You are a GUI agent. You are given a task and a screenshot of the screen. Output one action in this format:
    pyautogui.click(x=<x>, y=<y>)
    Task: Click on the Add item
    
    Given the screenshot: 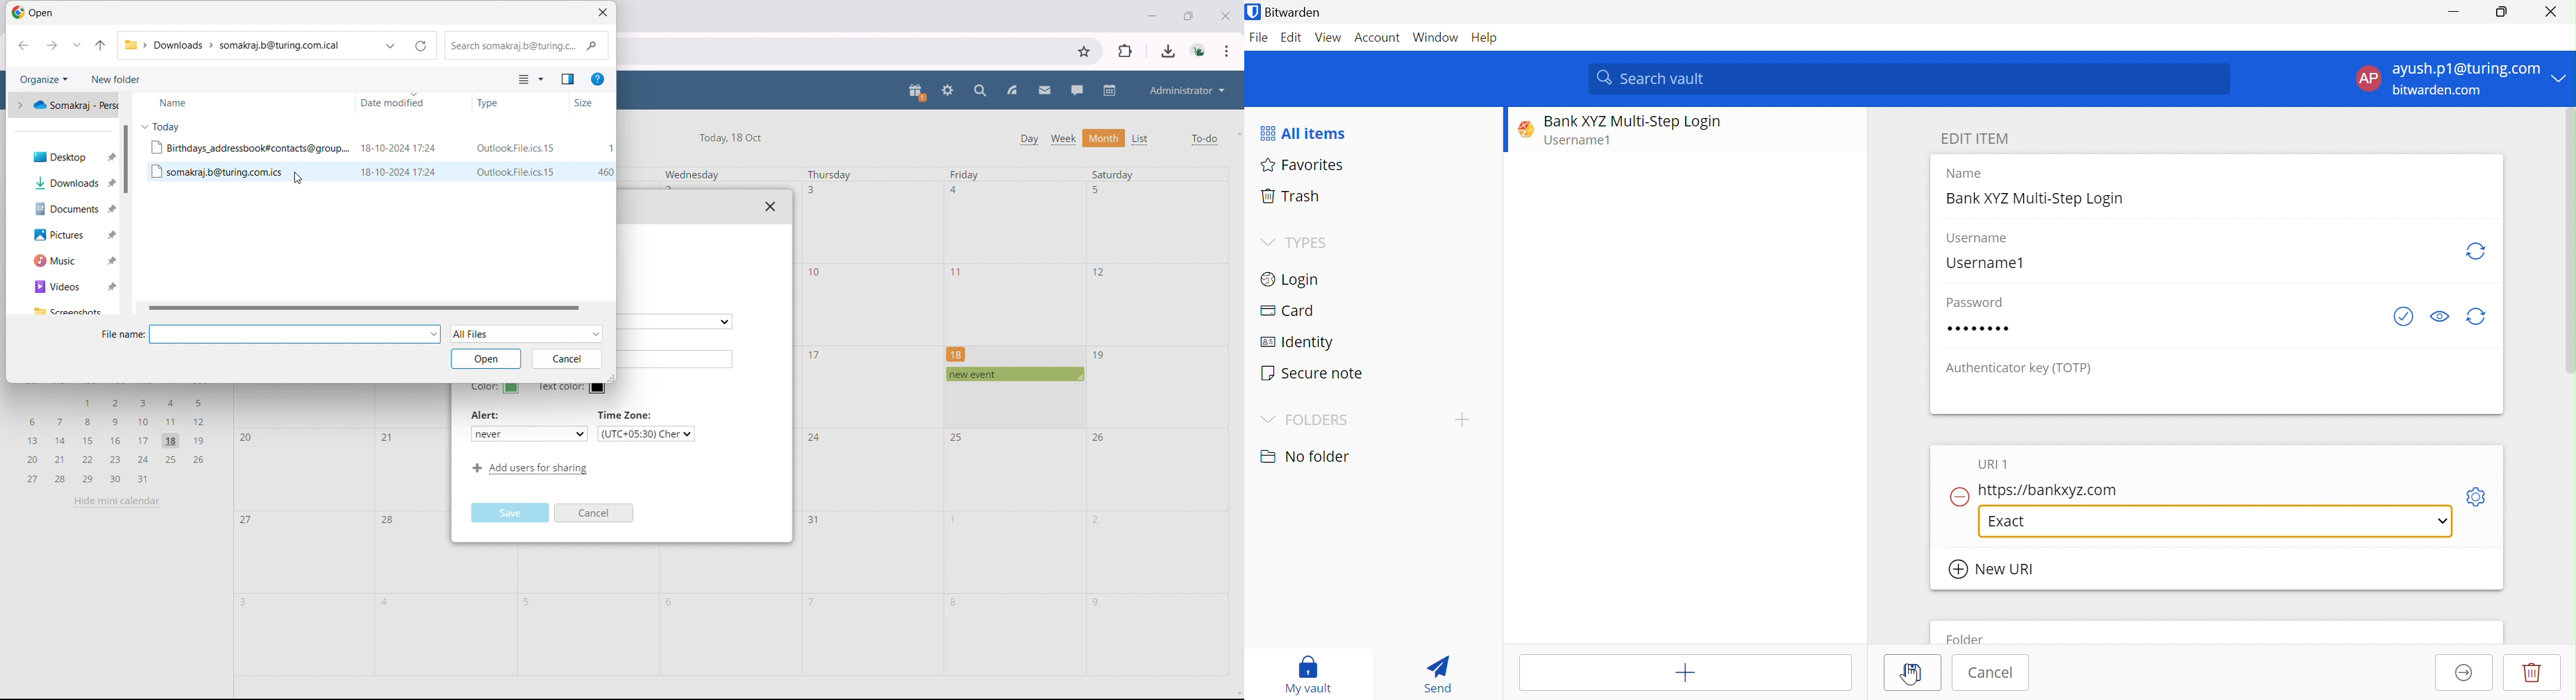 What is the action you would take?
    pyautogui.click(x=1685, y=673)
    